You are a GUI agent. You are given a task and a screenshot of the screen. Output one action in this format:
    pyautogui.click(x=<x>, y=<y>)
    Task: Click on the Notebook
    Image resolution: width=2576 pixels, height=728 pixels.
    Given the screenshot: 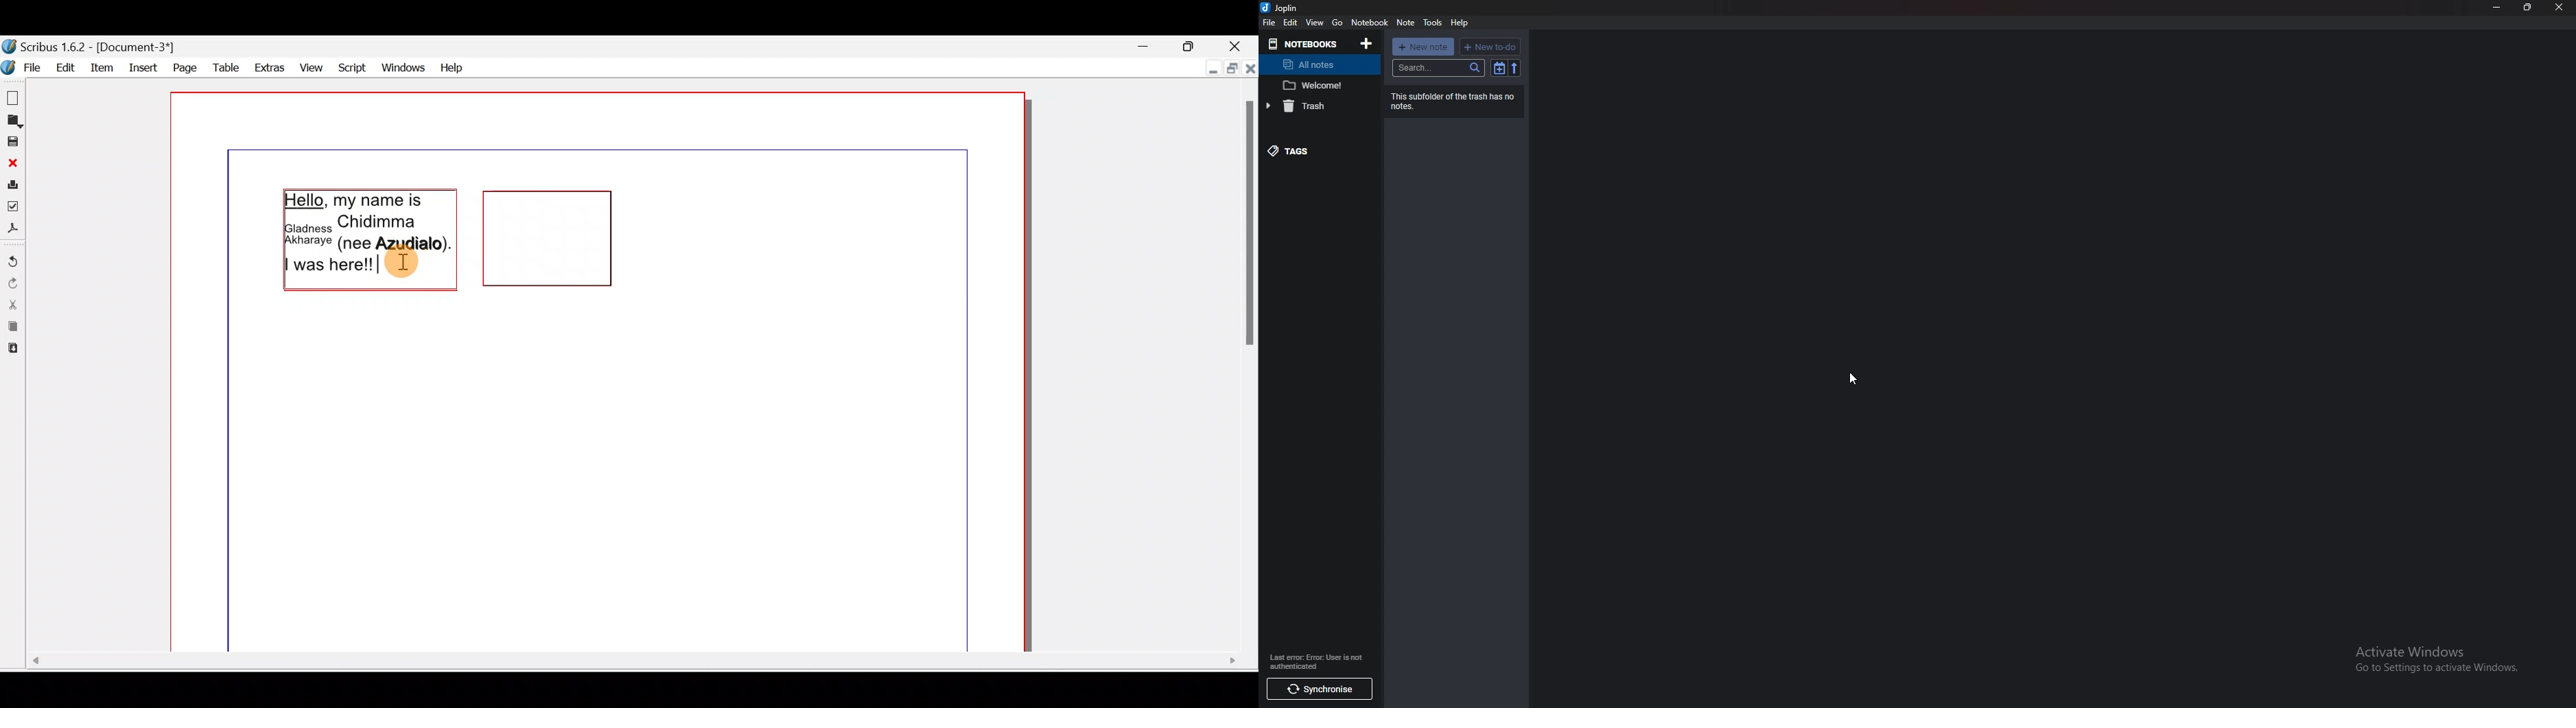 What is the action you would take?
    pyautogui.click(x=1303, y=44)
    